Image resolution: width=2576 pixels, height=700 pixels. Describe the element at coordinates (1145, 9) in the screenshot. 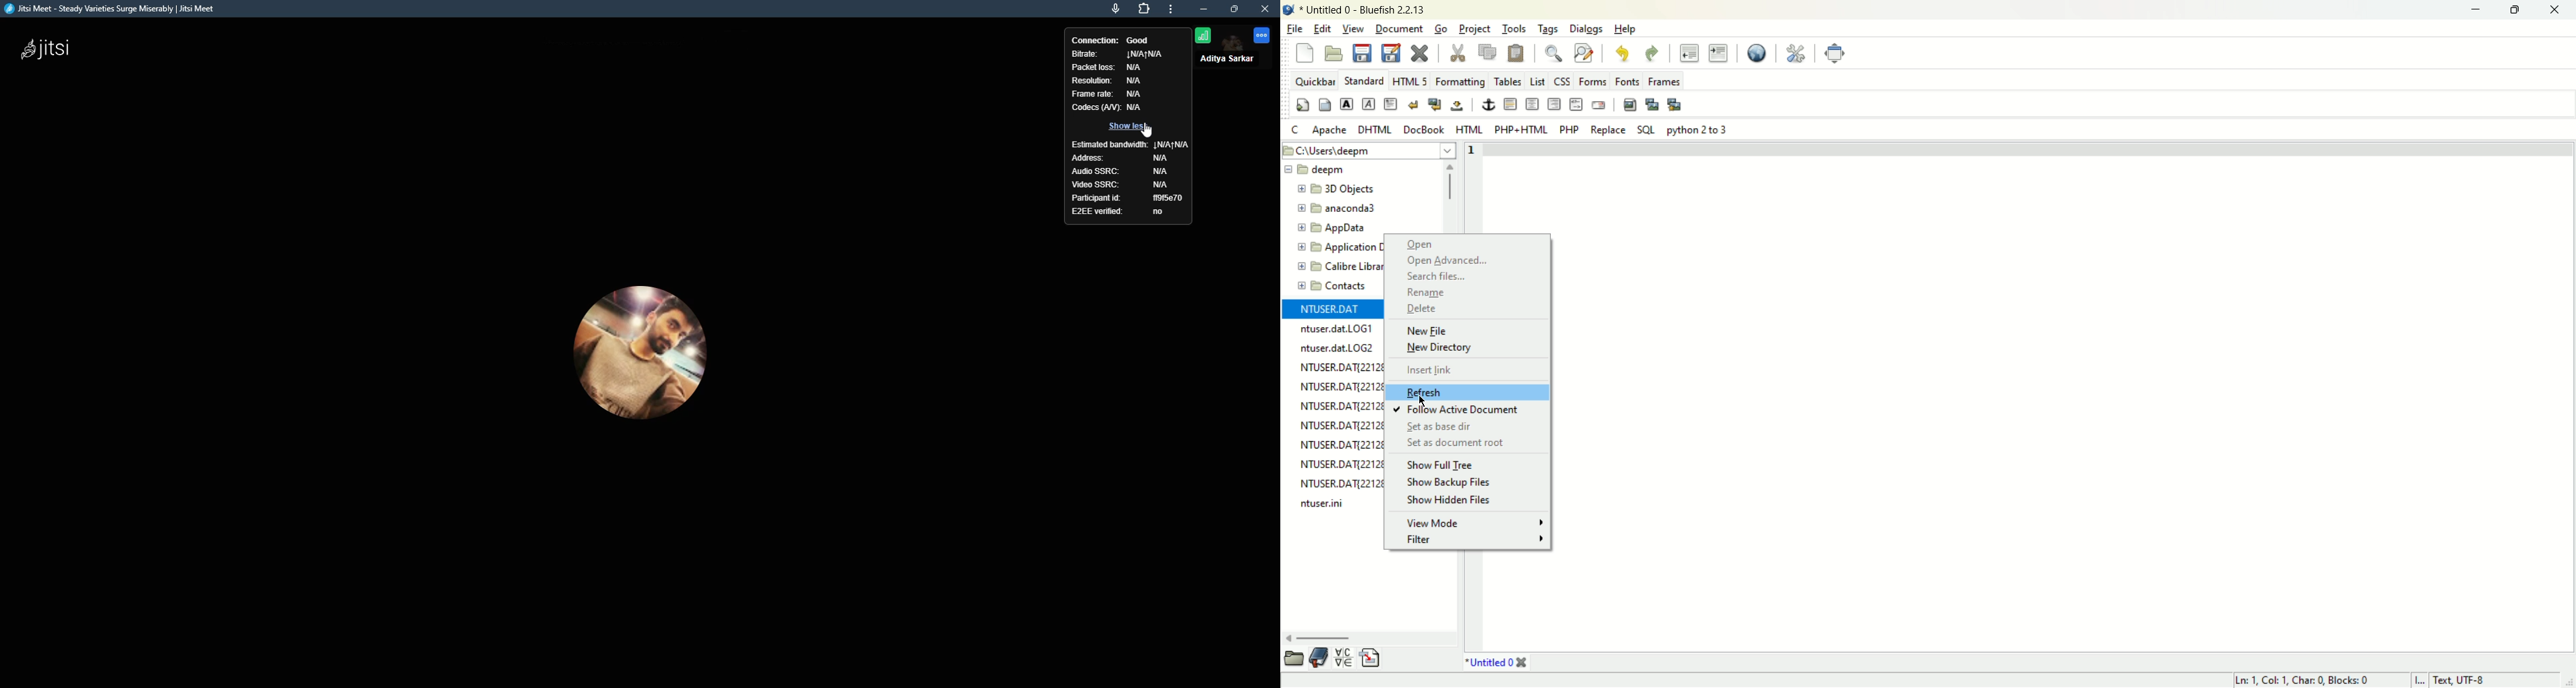

I see `extensions` at that location.